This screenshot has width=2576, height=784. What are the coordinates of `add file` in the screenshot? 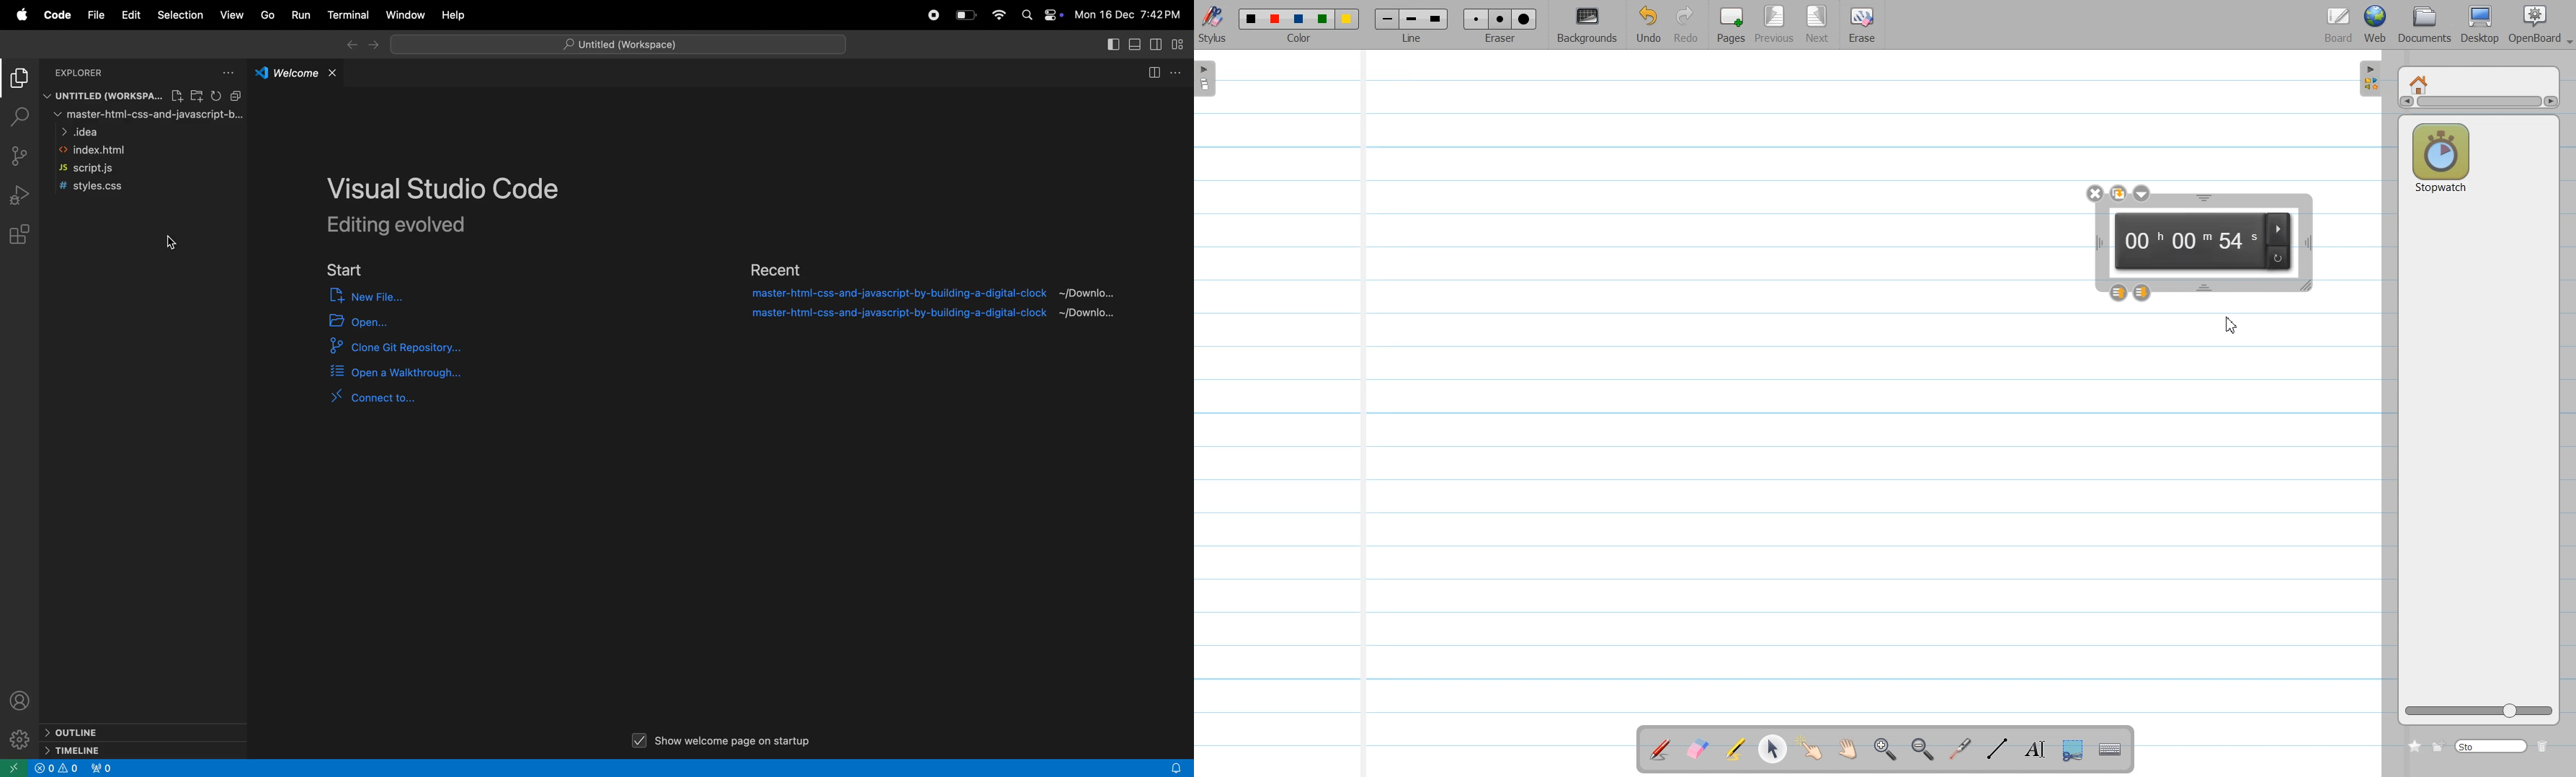 It's located at (177, 96).